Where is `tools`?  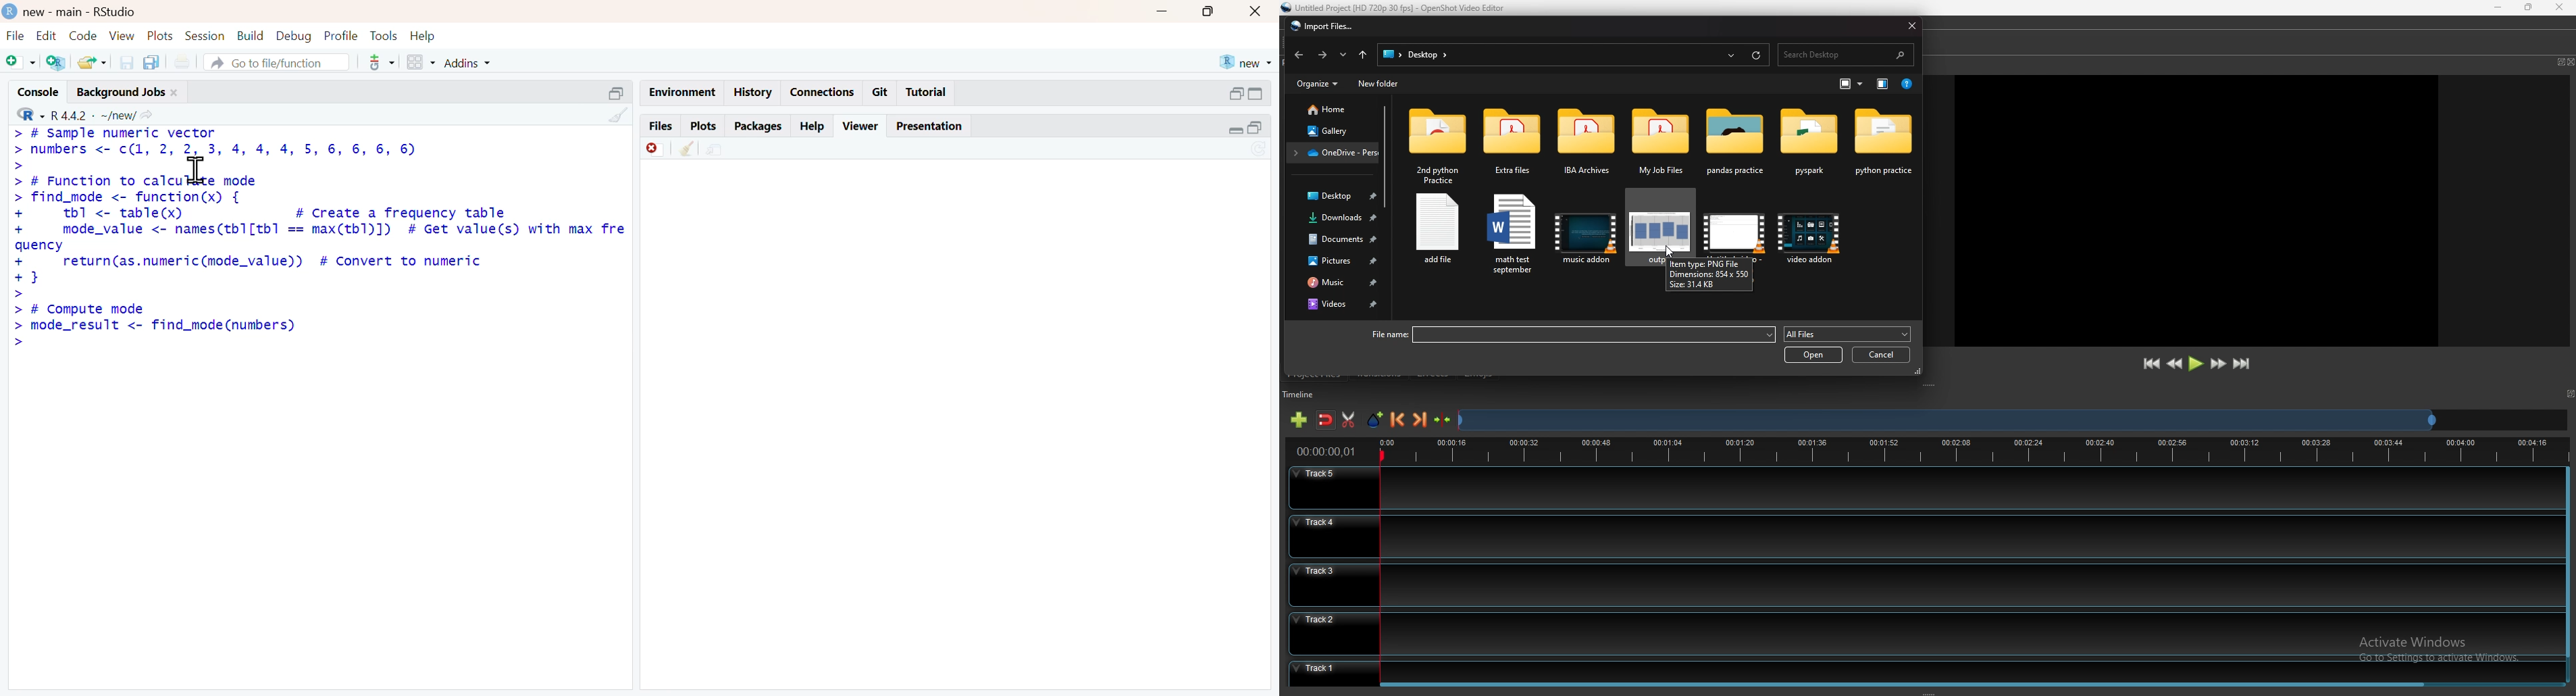 tools is located at coordinates (385, 35).